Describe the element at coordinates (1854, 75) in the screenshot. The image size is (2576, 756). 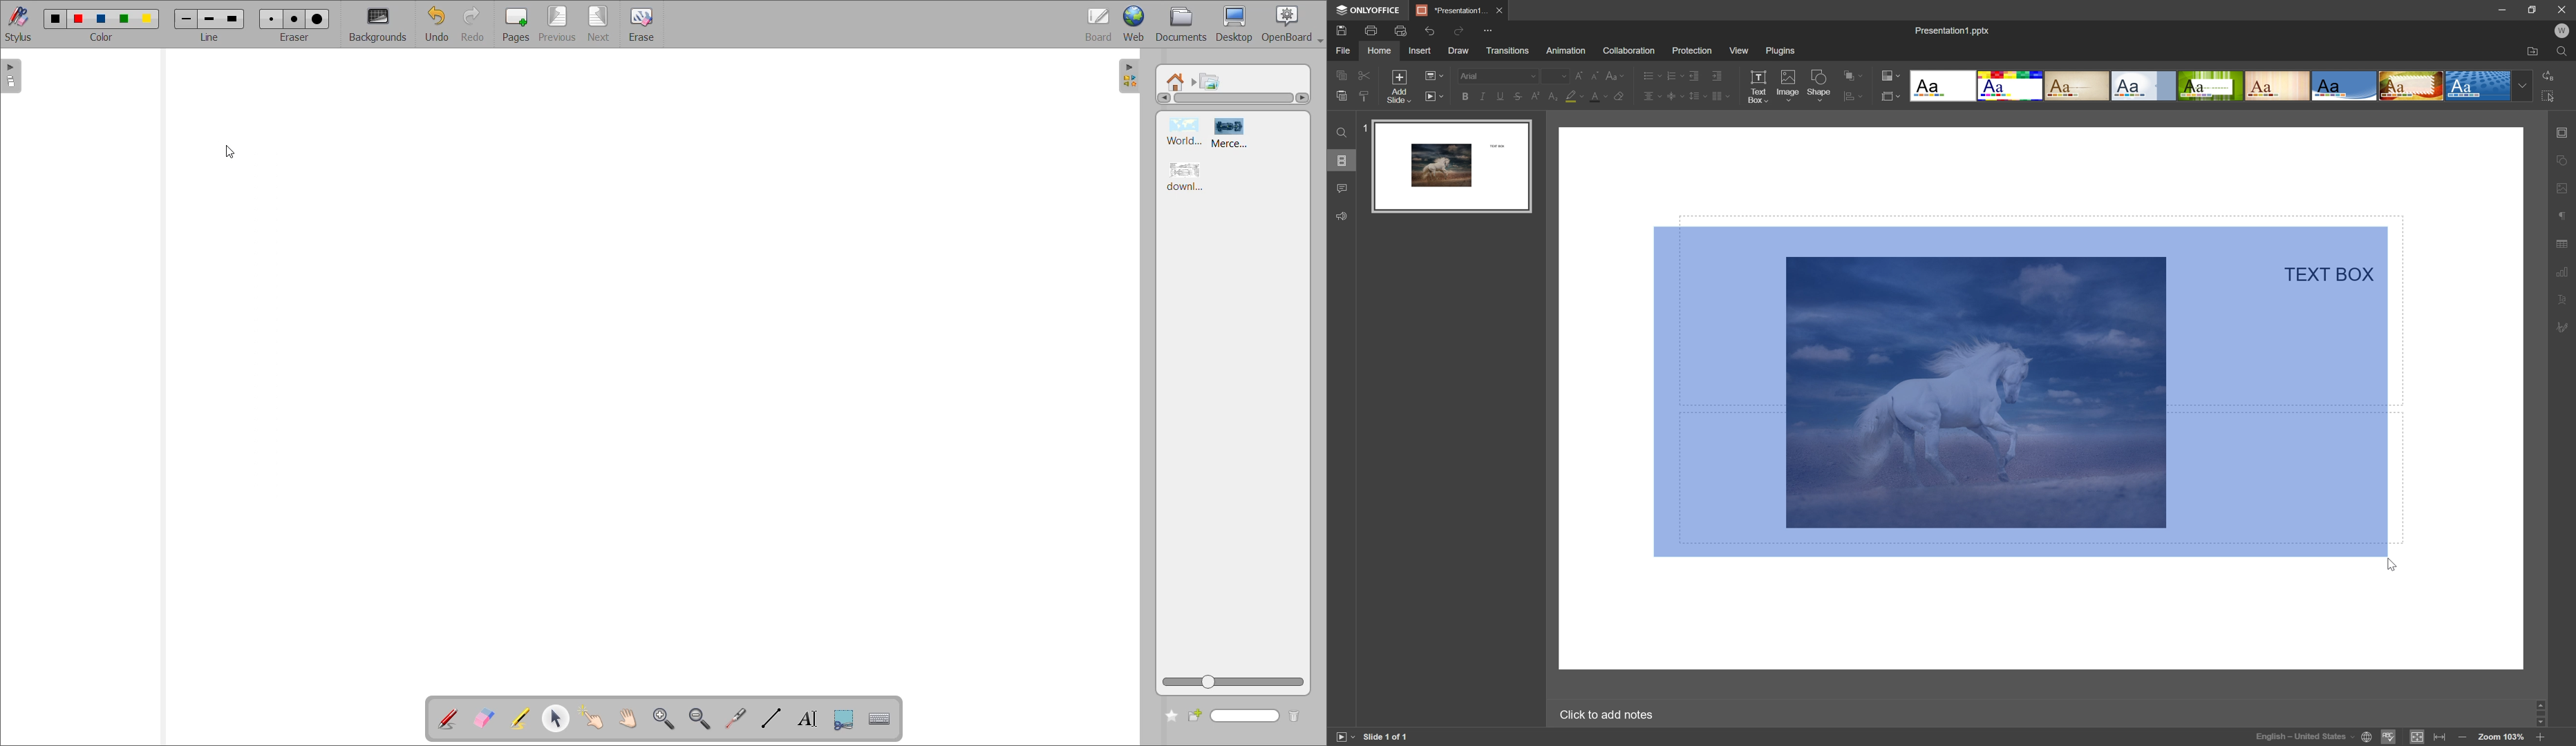
I see `arrange shape` at that location.